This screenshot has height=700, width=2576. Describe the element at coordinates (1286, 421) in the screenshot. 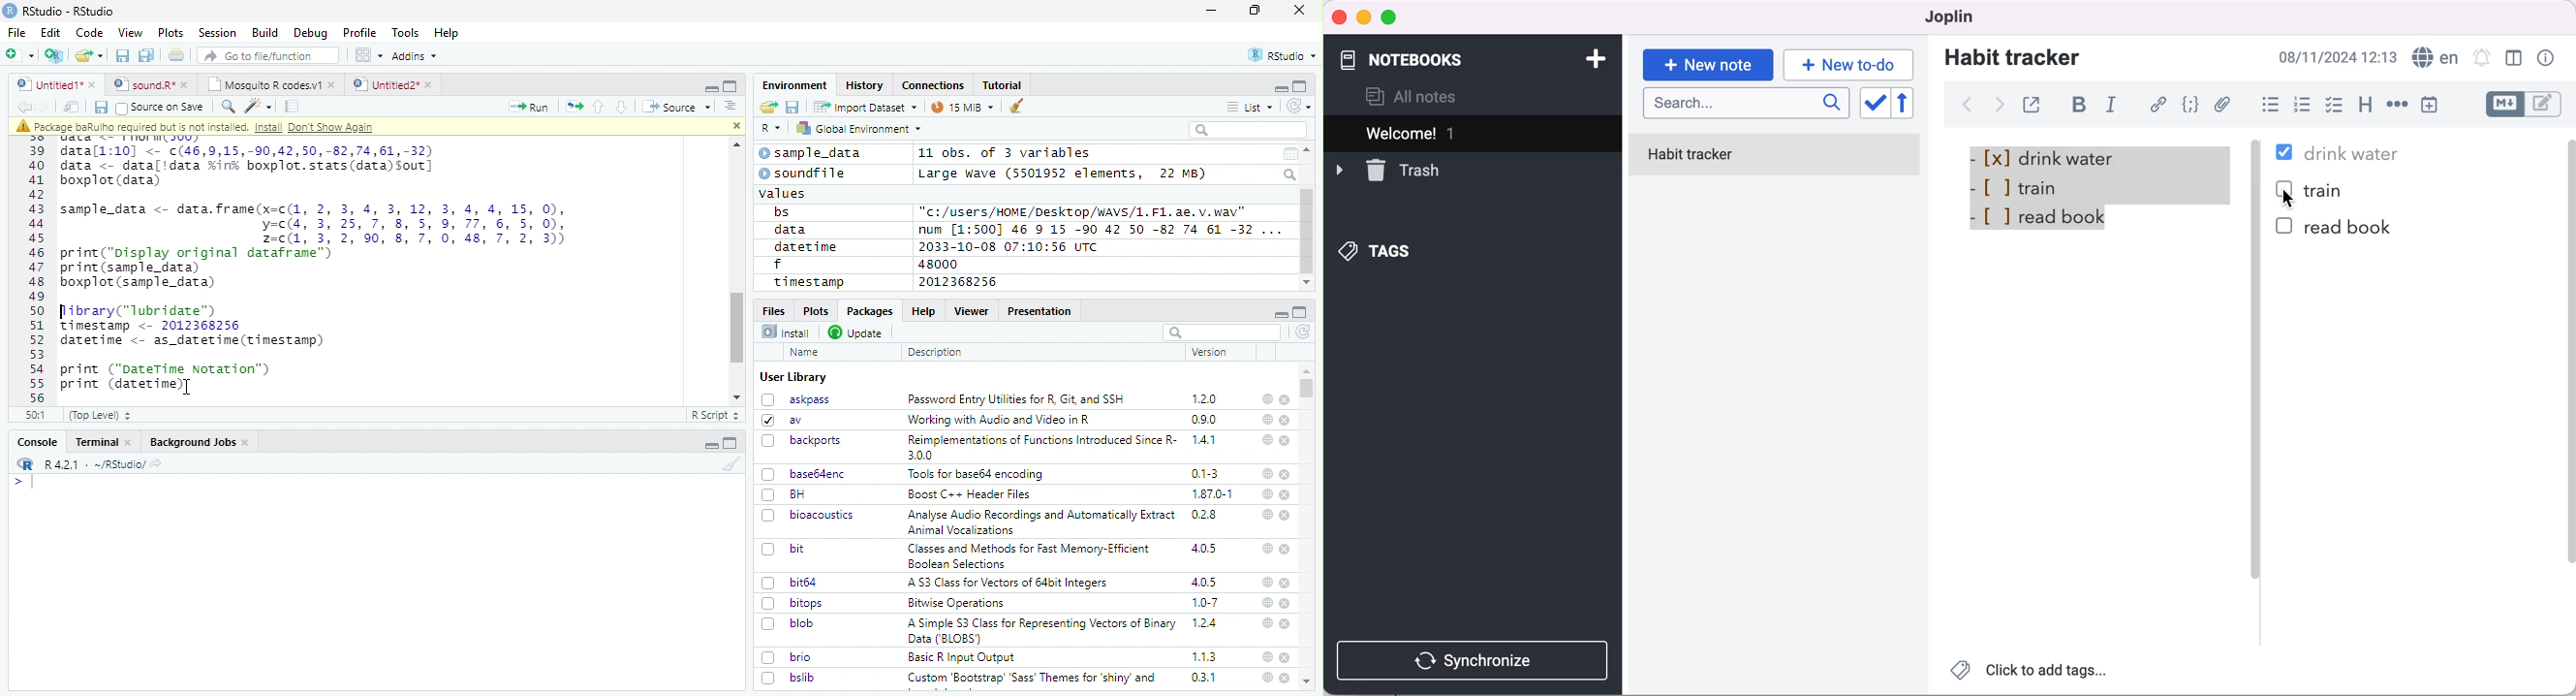

I see `close` at that location.